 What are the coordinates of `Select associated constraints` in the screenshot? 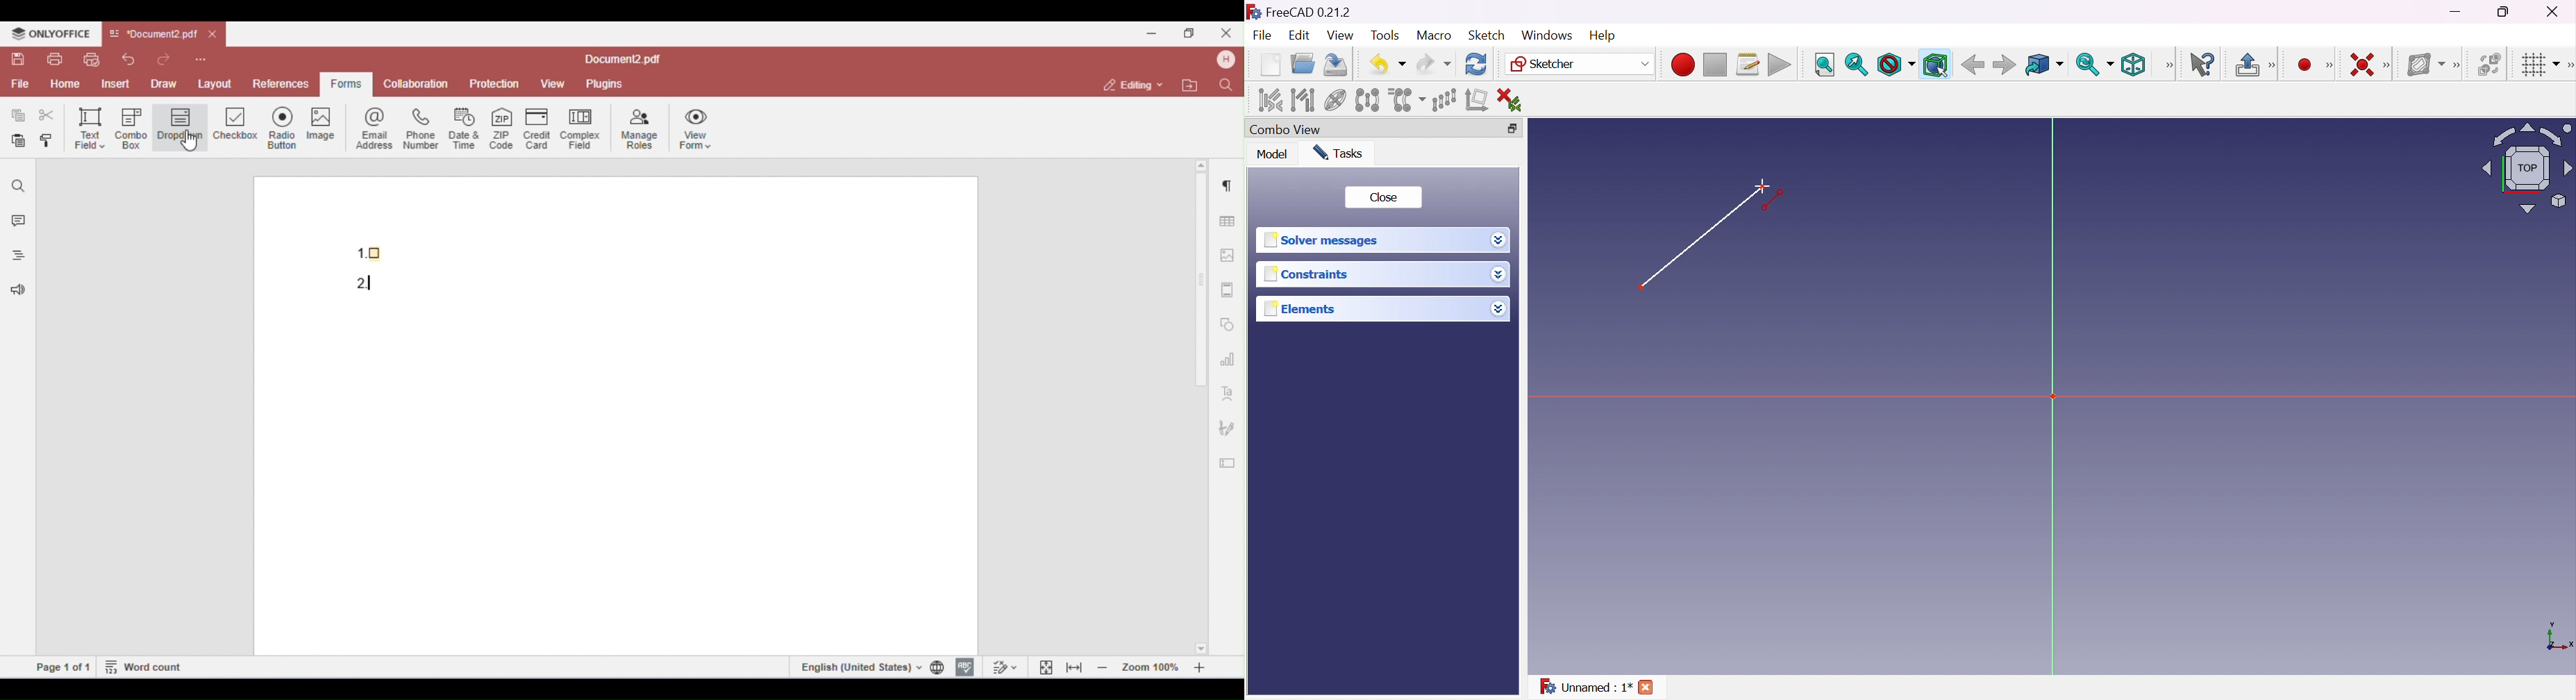 It's located at (1269, 100).